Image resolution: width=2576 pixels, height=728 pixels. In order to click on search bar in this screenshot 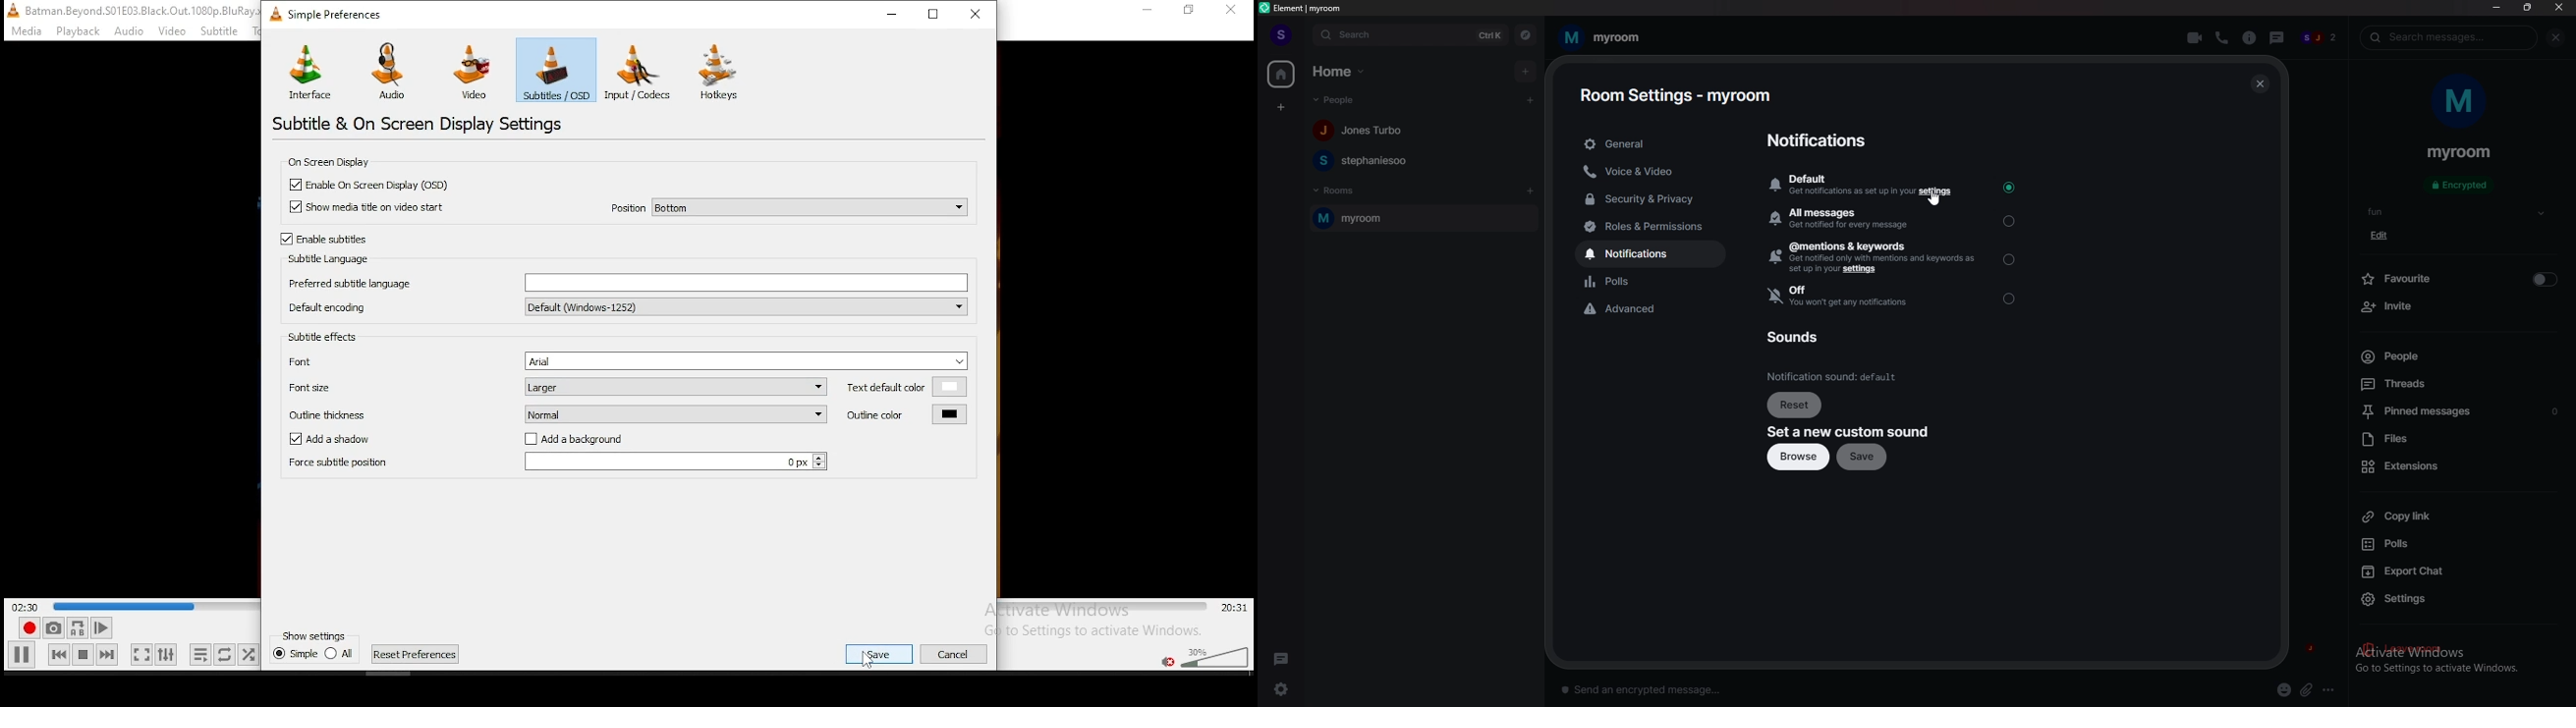, I will do `click(1411, 34)`.